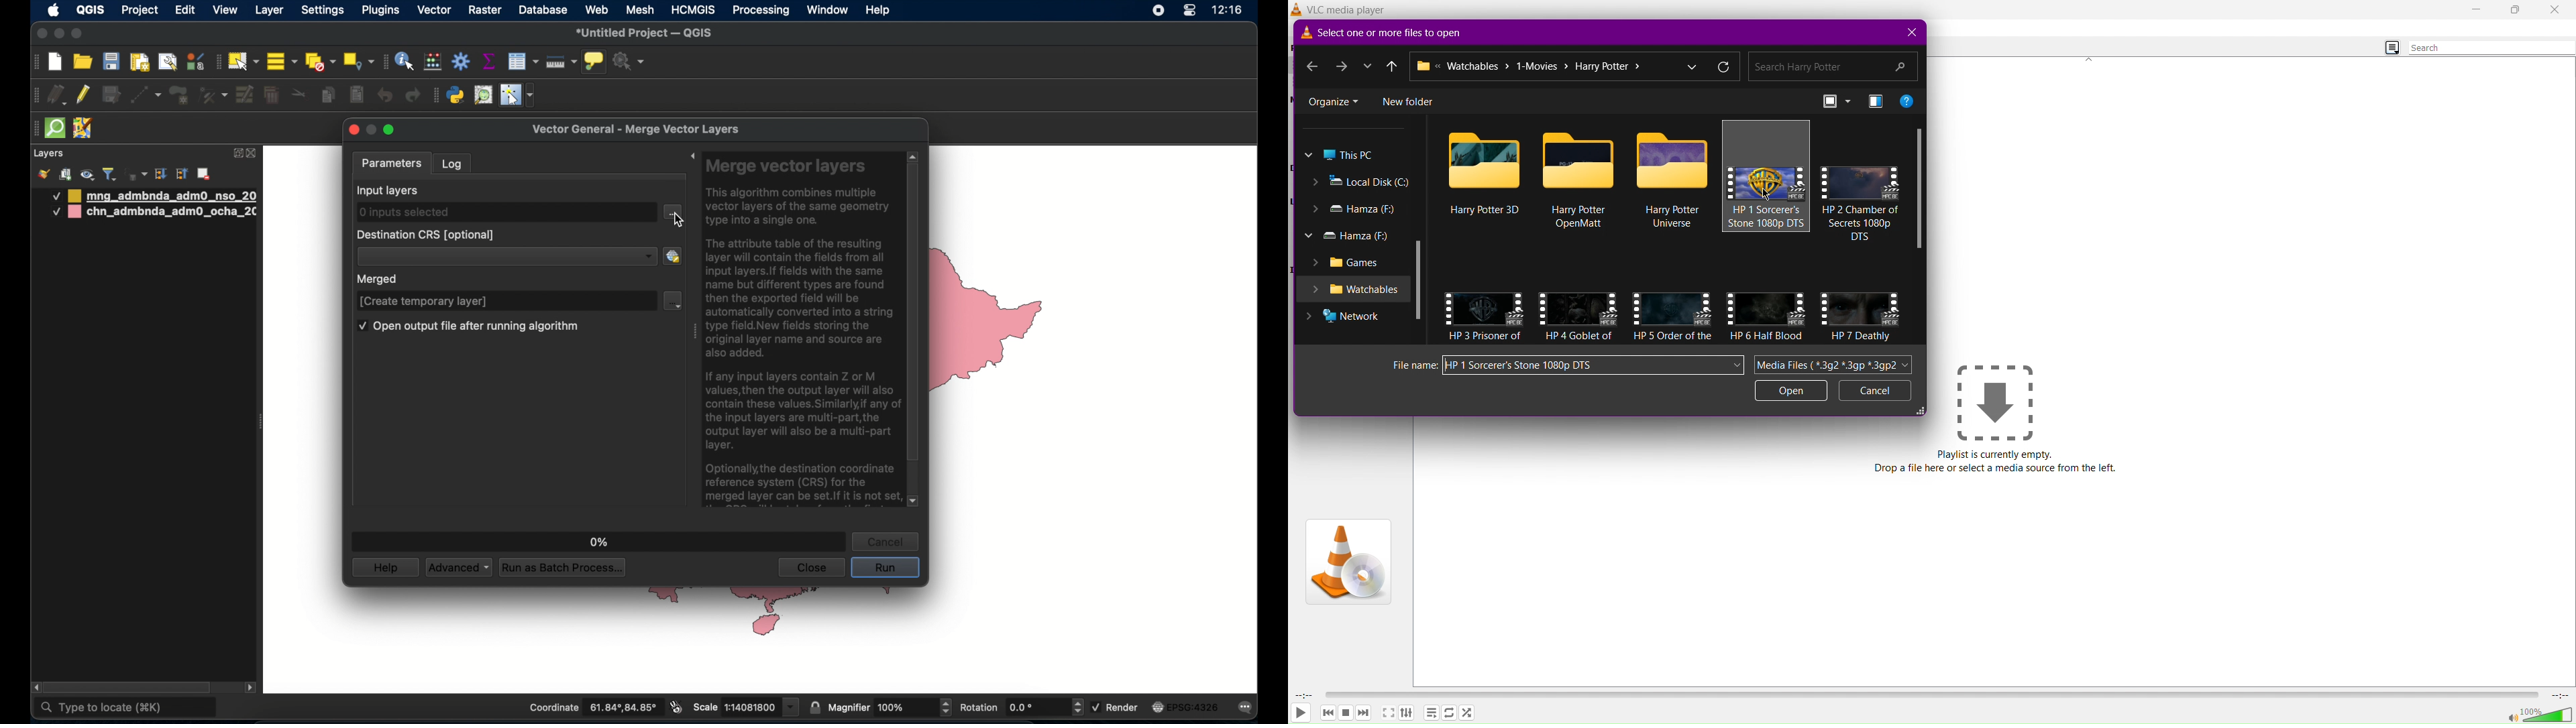  I want to click on QGIS, so click(89, 9).